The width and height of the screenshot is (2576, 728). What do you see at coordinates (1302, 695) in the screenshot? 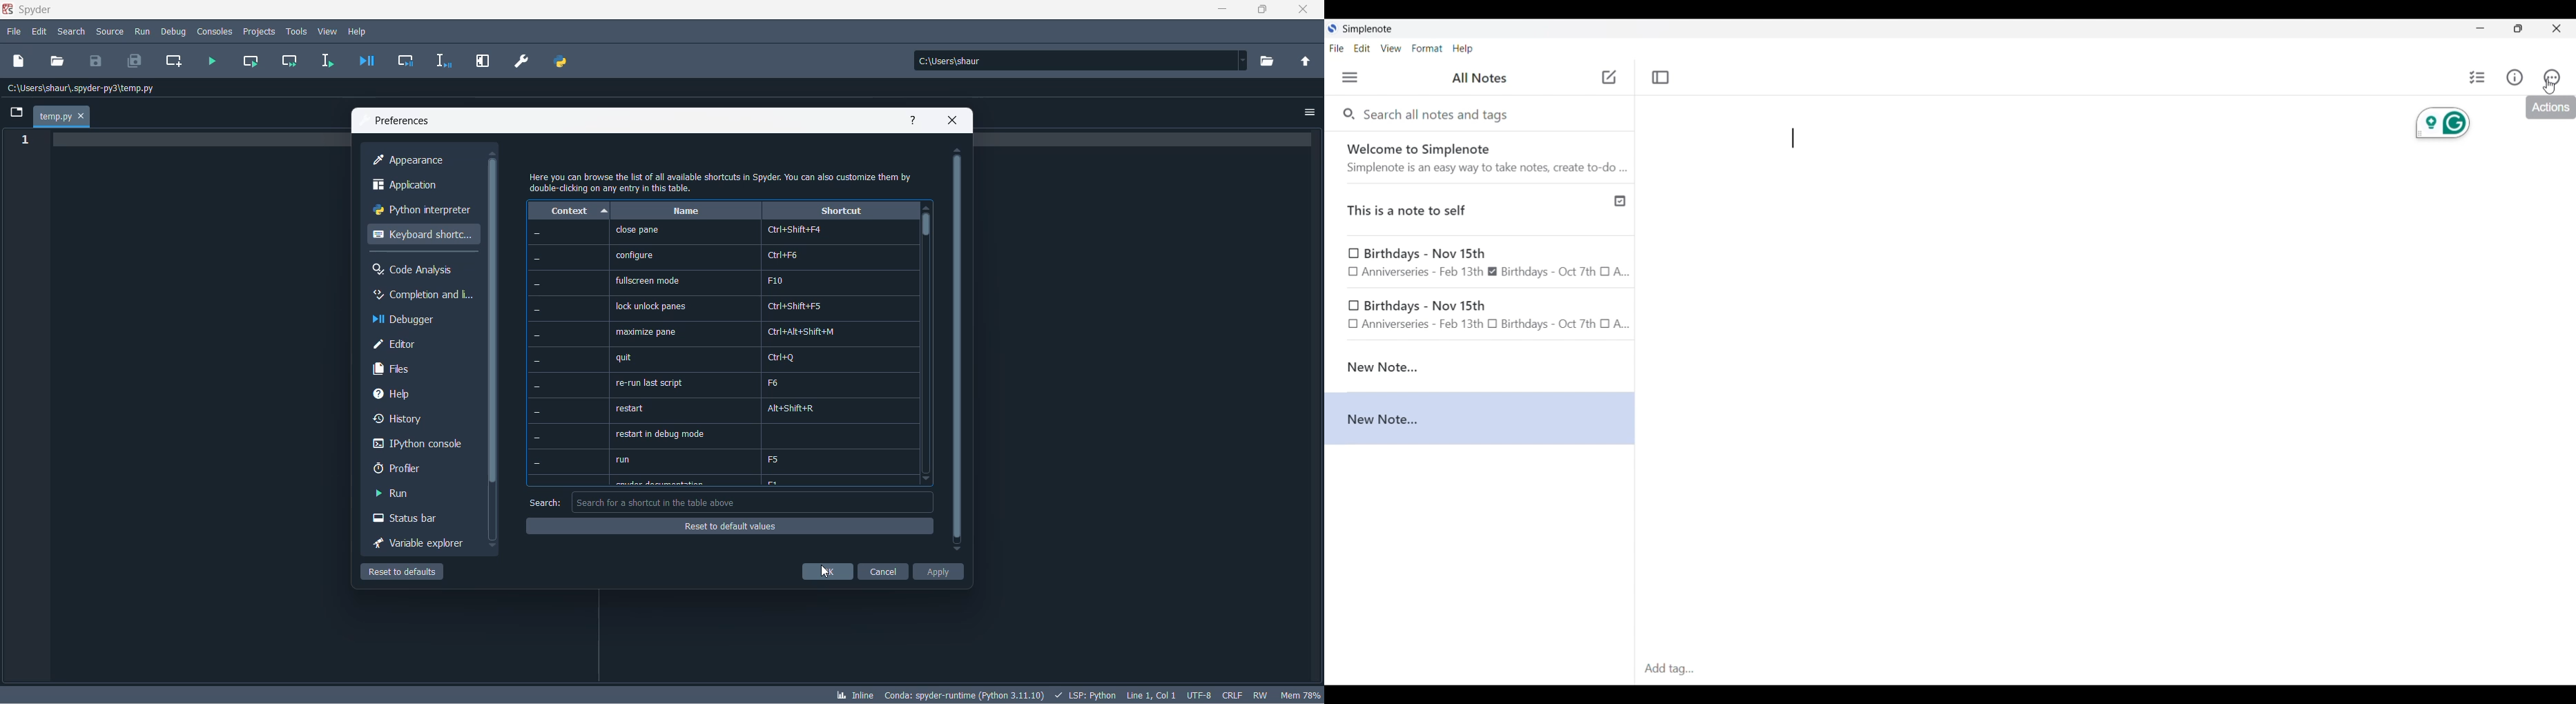
I see `memory usage` at bounding box center [1302, 695].